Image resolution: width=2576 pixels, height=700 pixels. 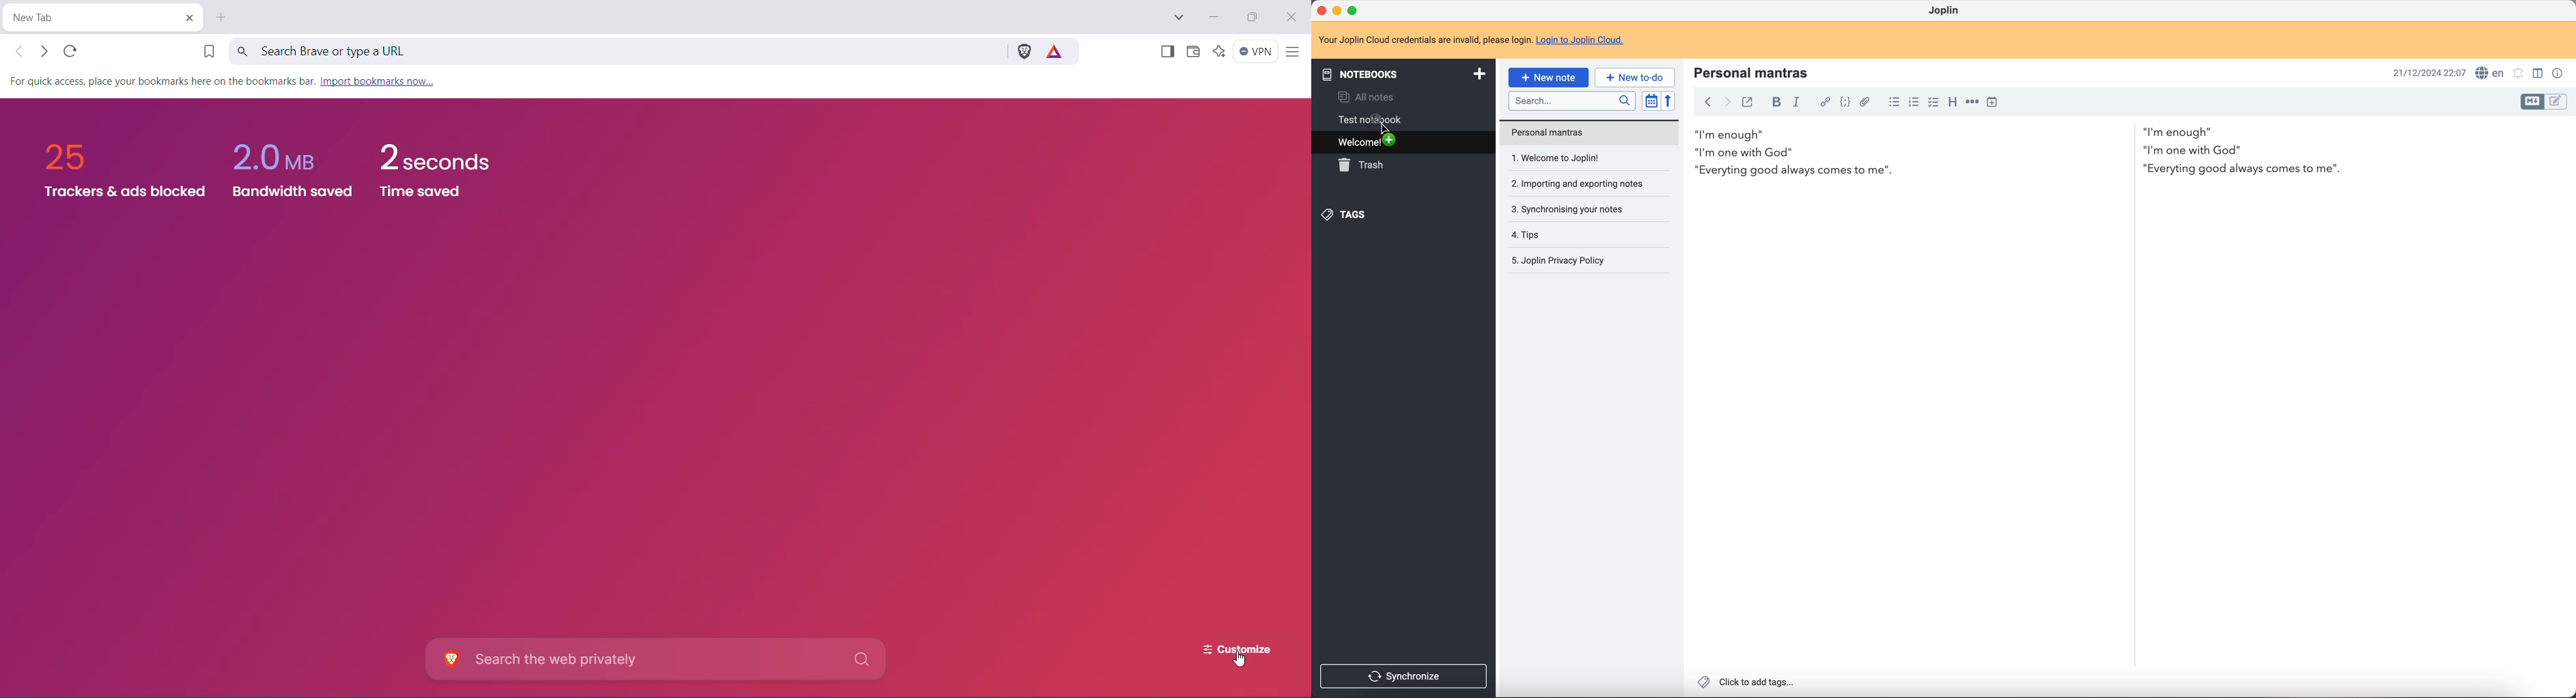 What do you see at coordinates (2540, 73) in the screenshot?
I see `toggle editor layout` at bounding box center [2540, 73].